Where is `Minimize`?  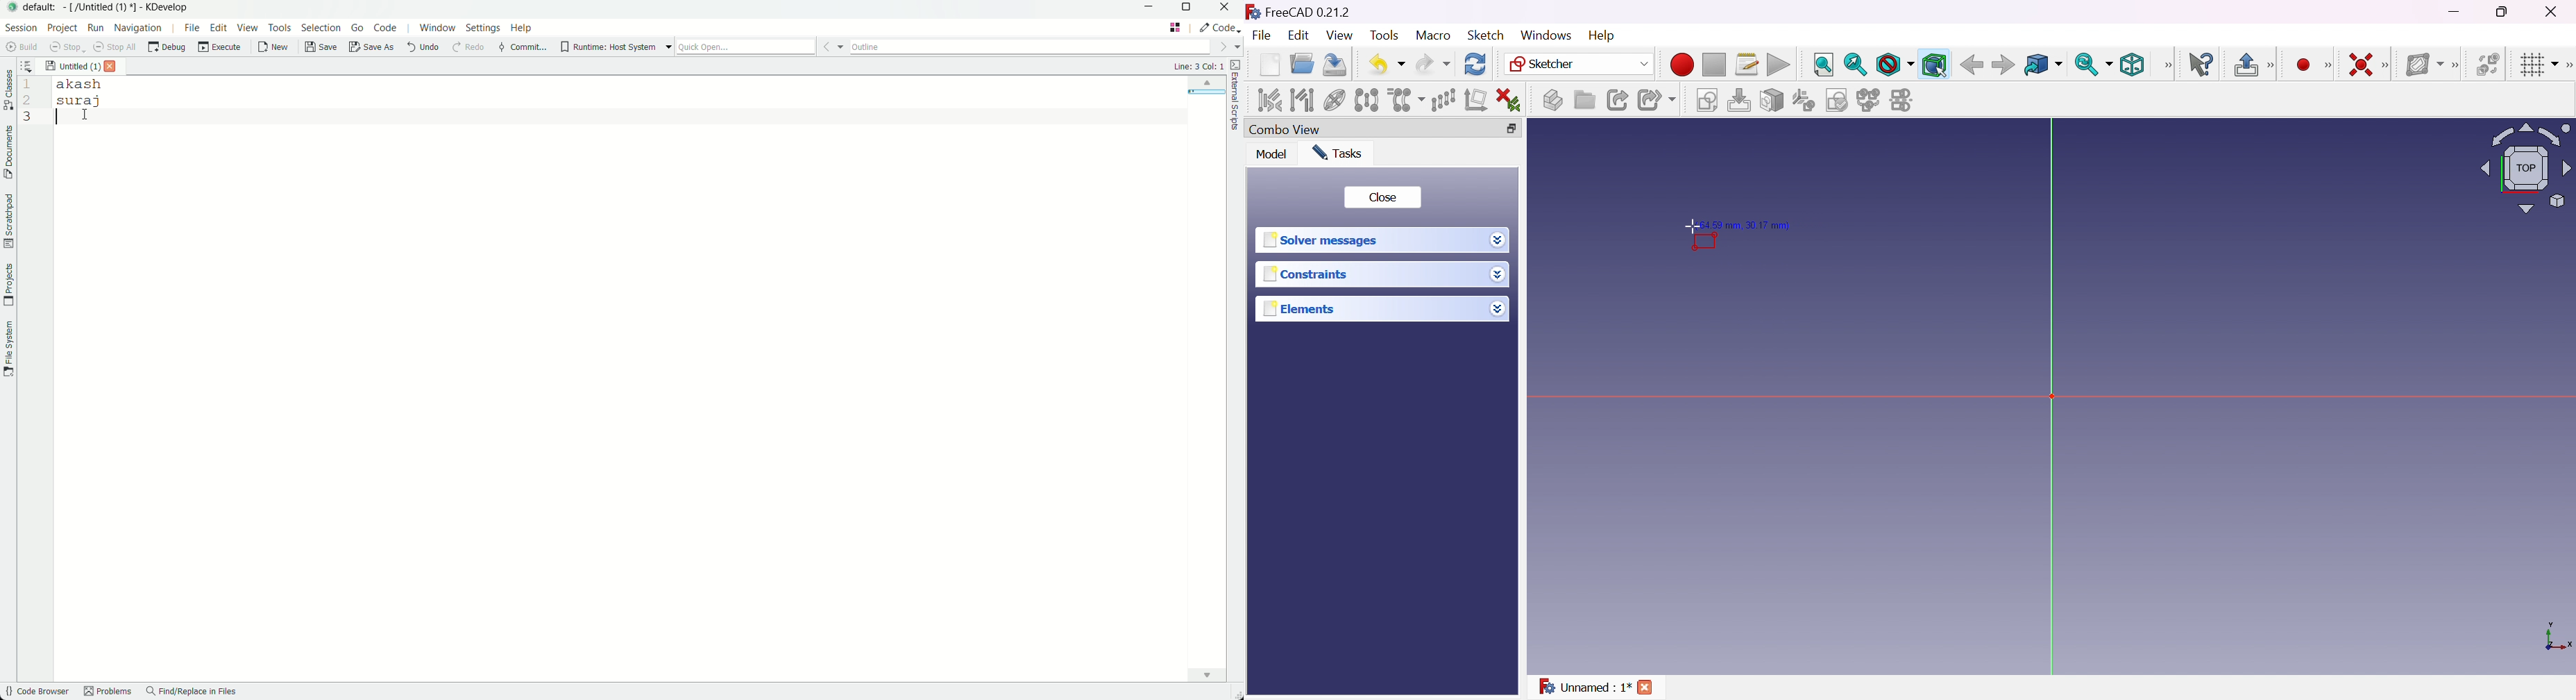
Minimize is located at coordinates (2455, 11).